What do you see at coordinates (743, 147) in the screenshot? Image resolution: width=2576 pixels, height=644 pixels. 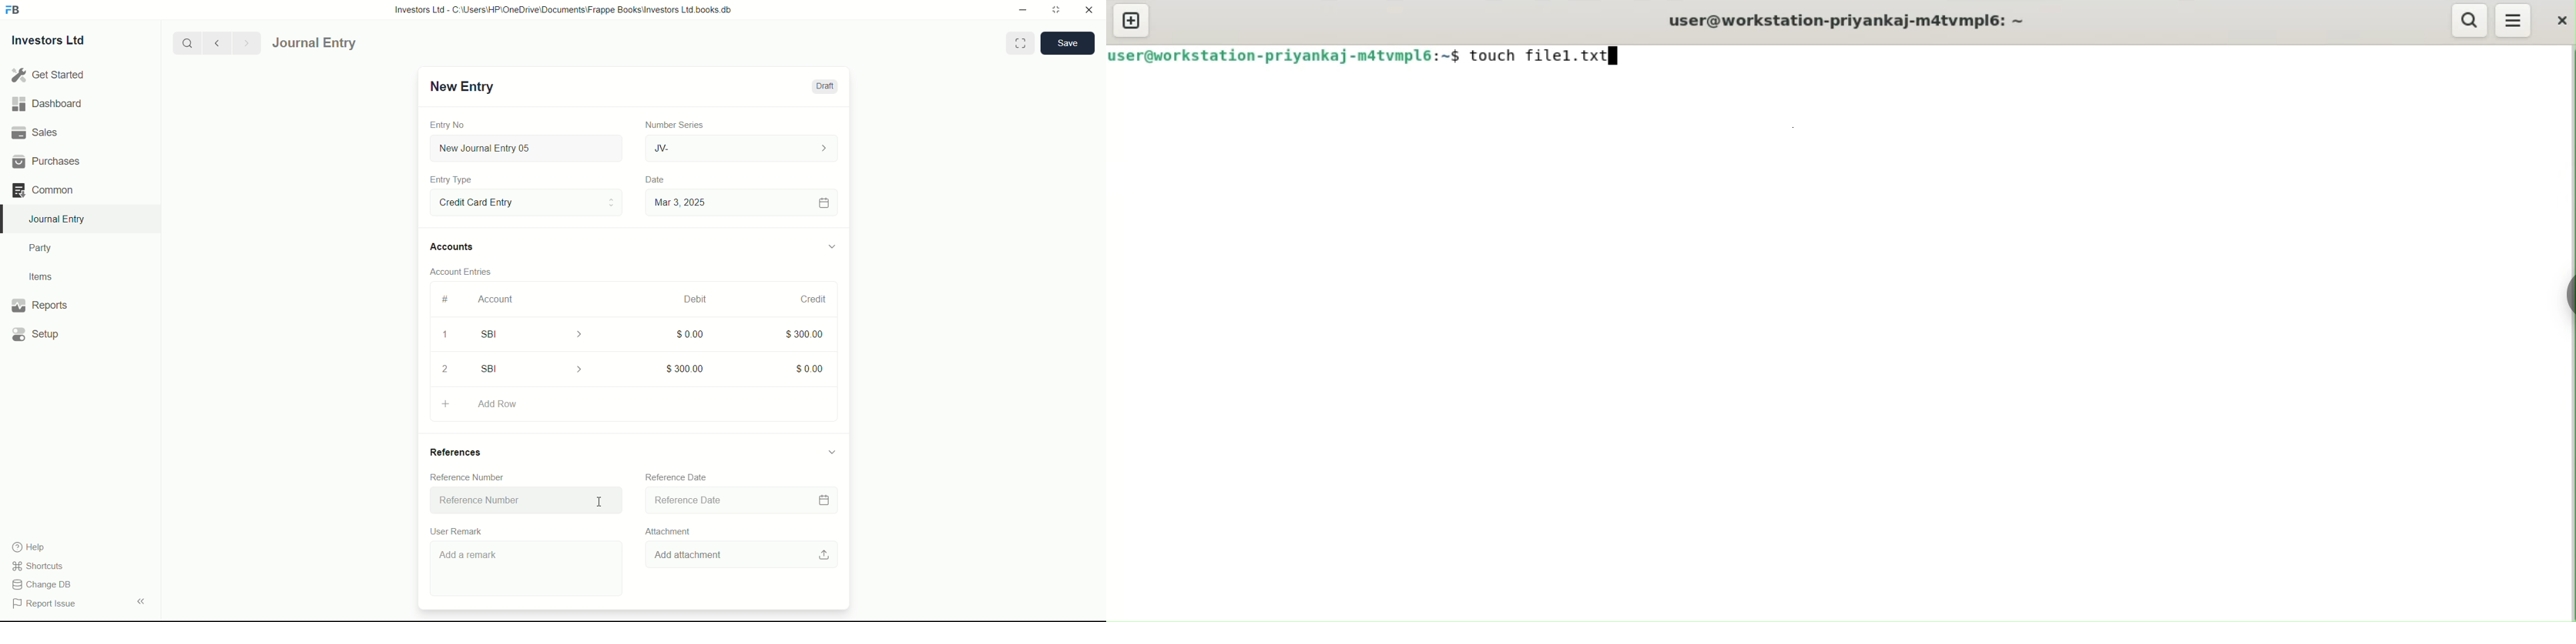 I see `JV` at bounding box center [743, 147].